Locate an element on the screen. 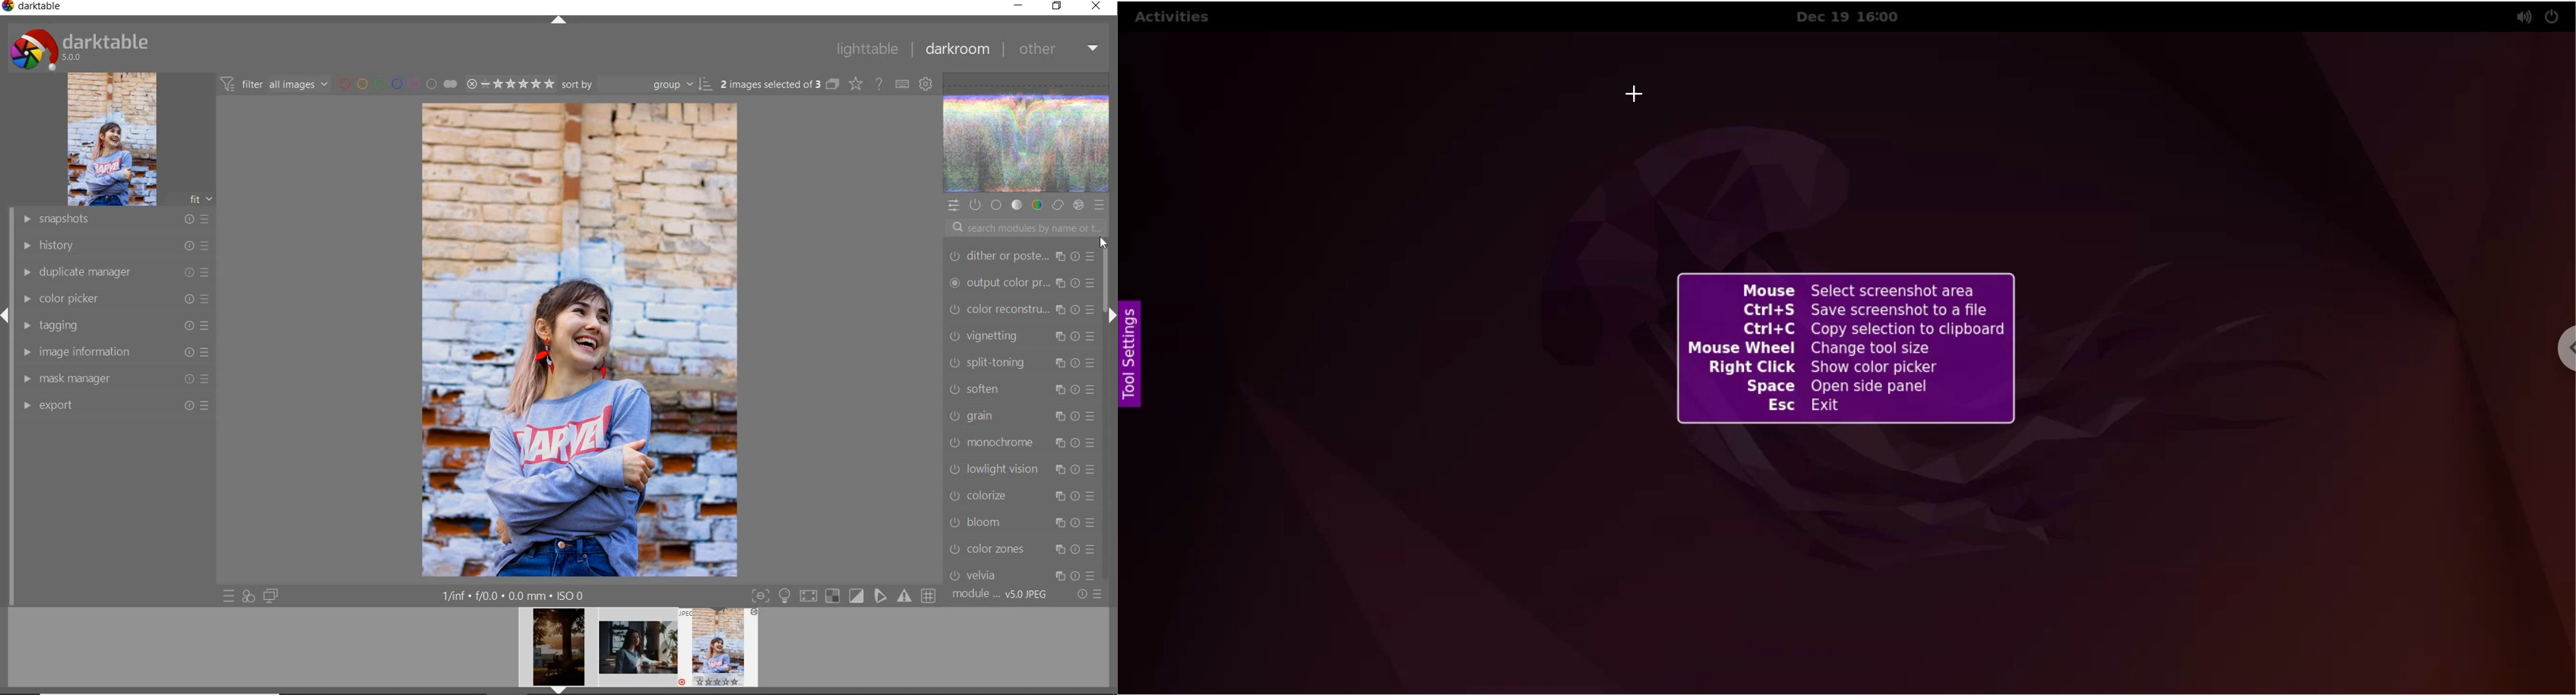  orientation is located at coordinates (1021, 467).